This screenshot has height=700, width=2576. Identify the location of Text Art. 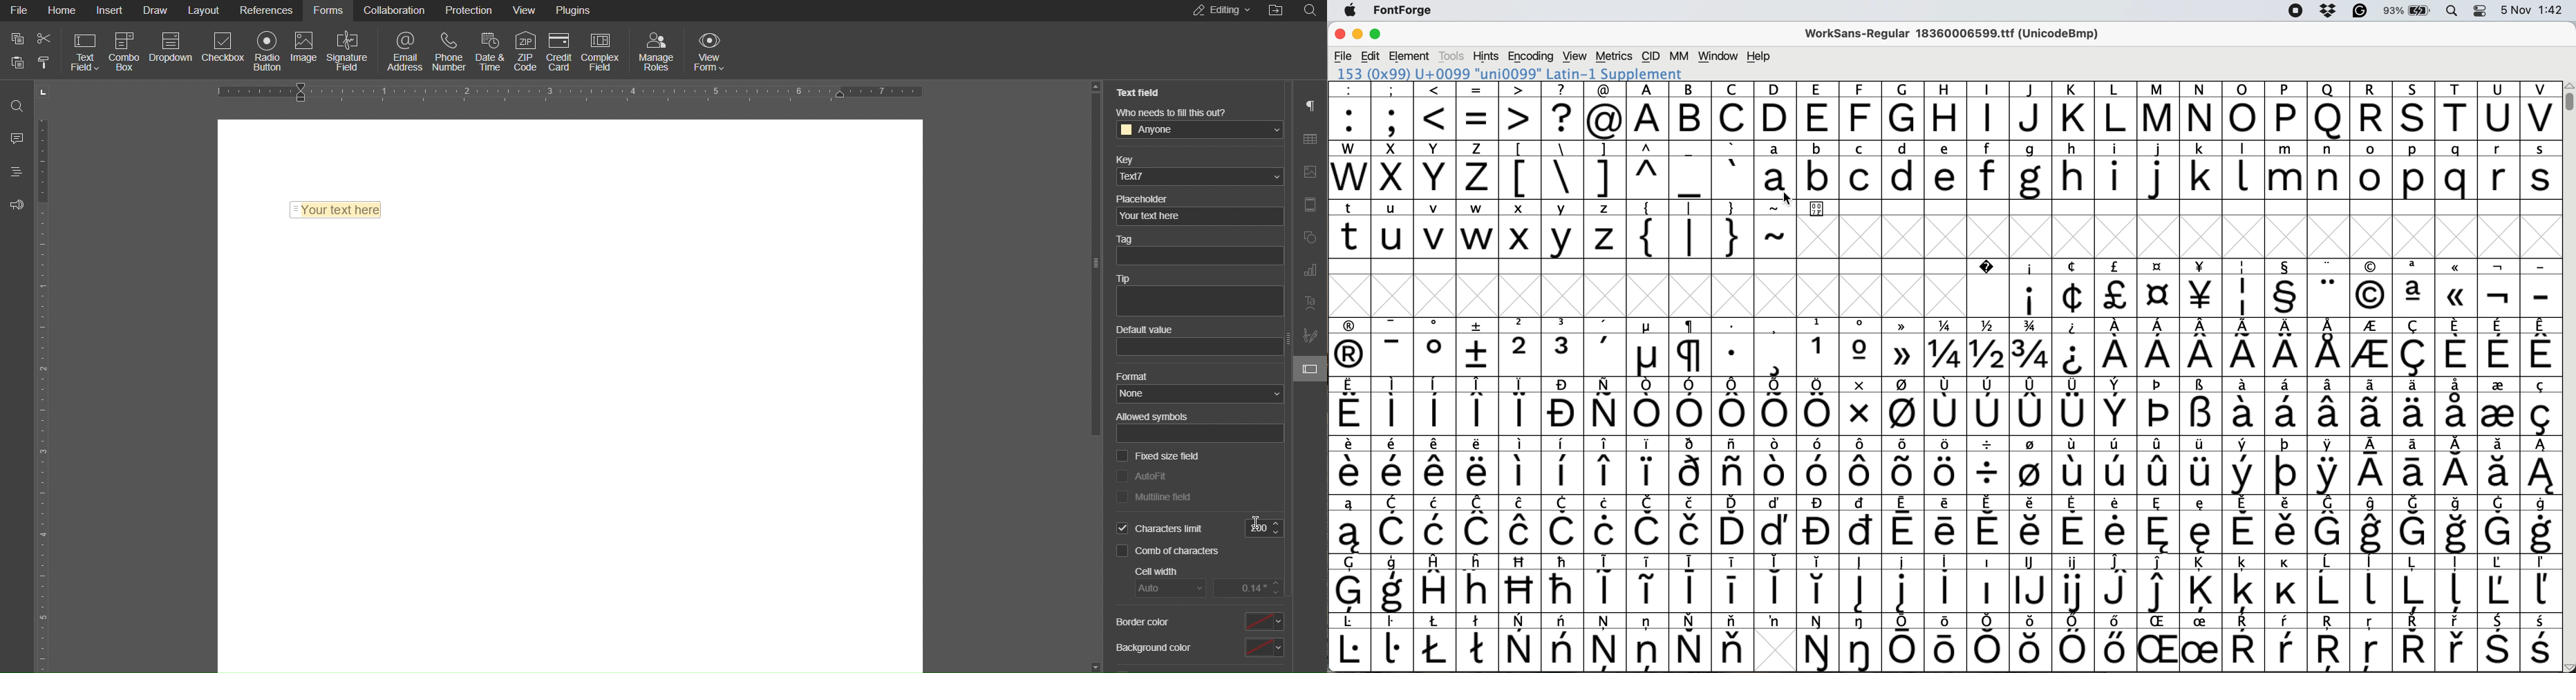
(1310, 305).